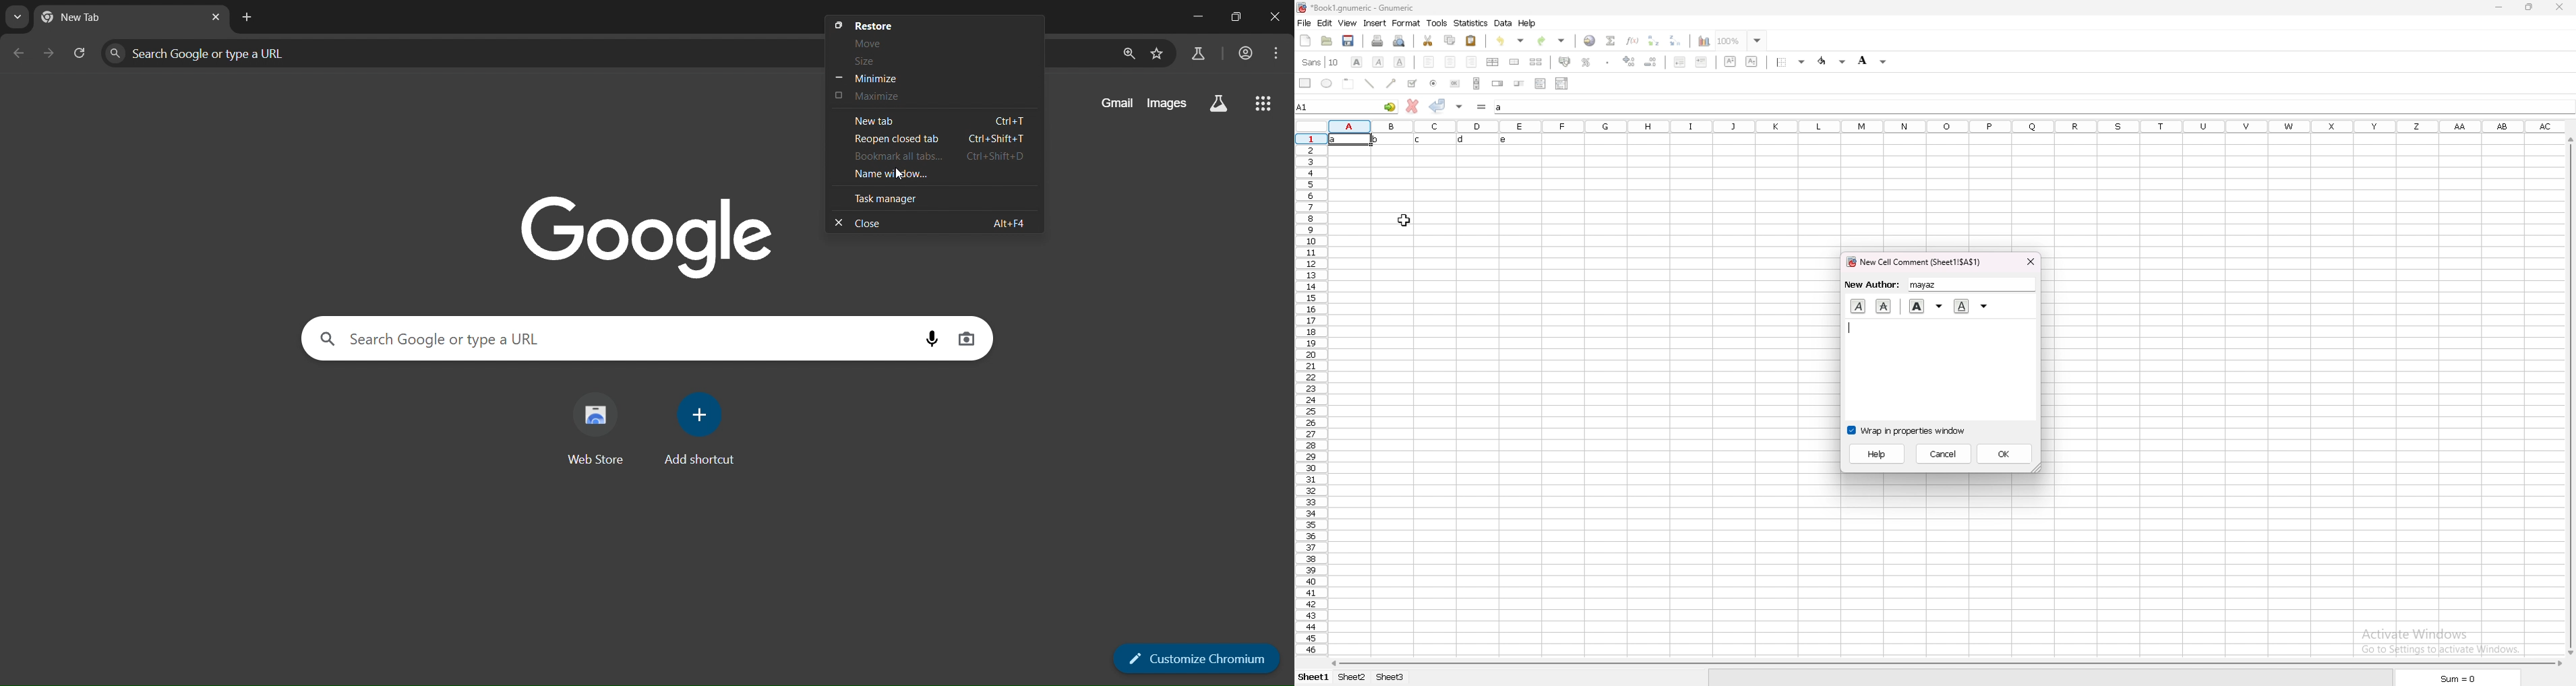 The image size is (2576, 700). I want to click on superscript, so click(1731, 62).